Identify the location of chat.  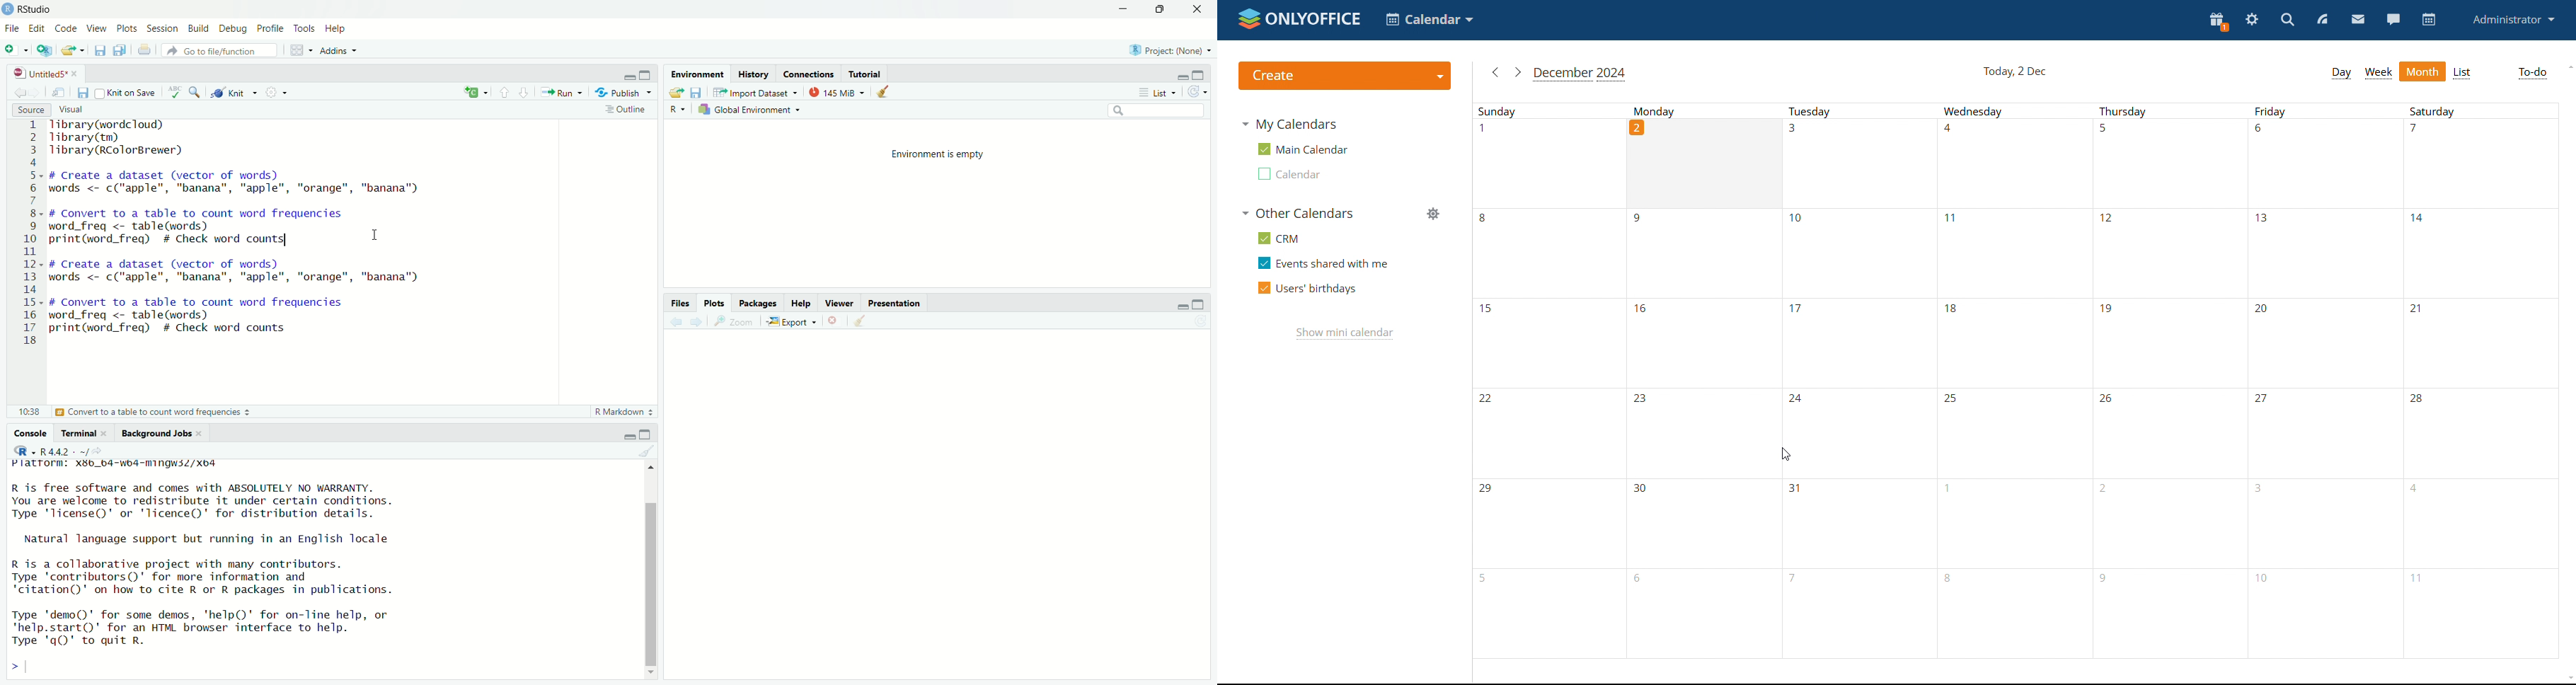
(2393, 20).